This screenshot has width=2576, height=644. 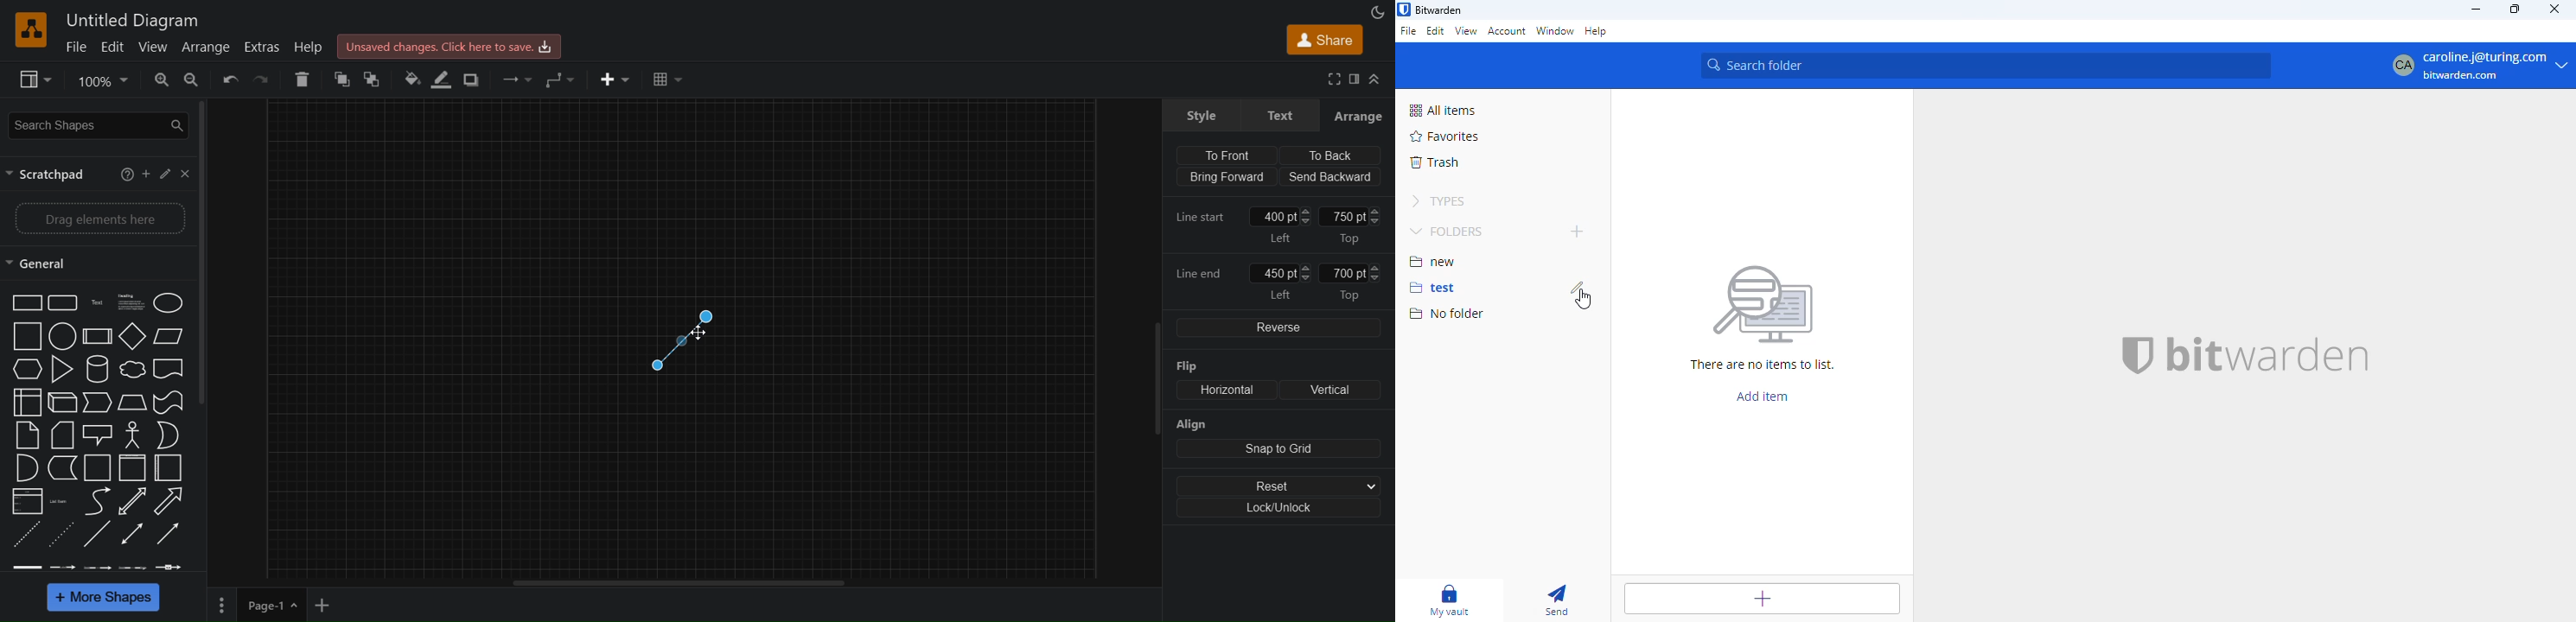 What do you see at coordinates (1224, 153) in the screenshot?
I see `to front` at bounding box center [1224, 153].